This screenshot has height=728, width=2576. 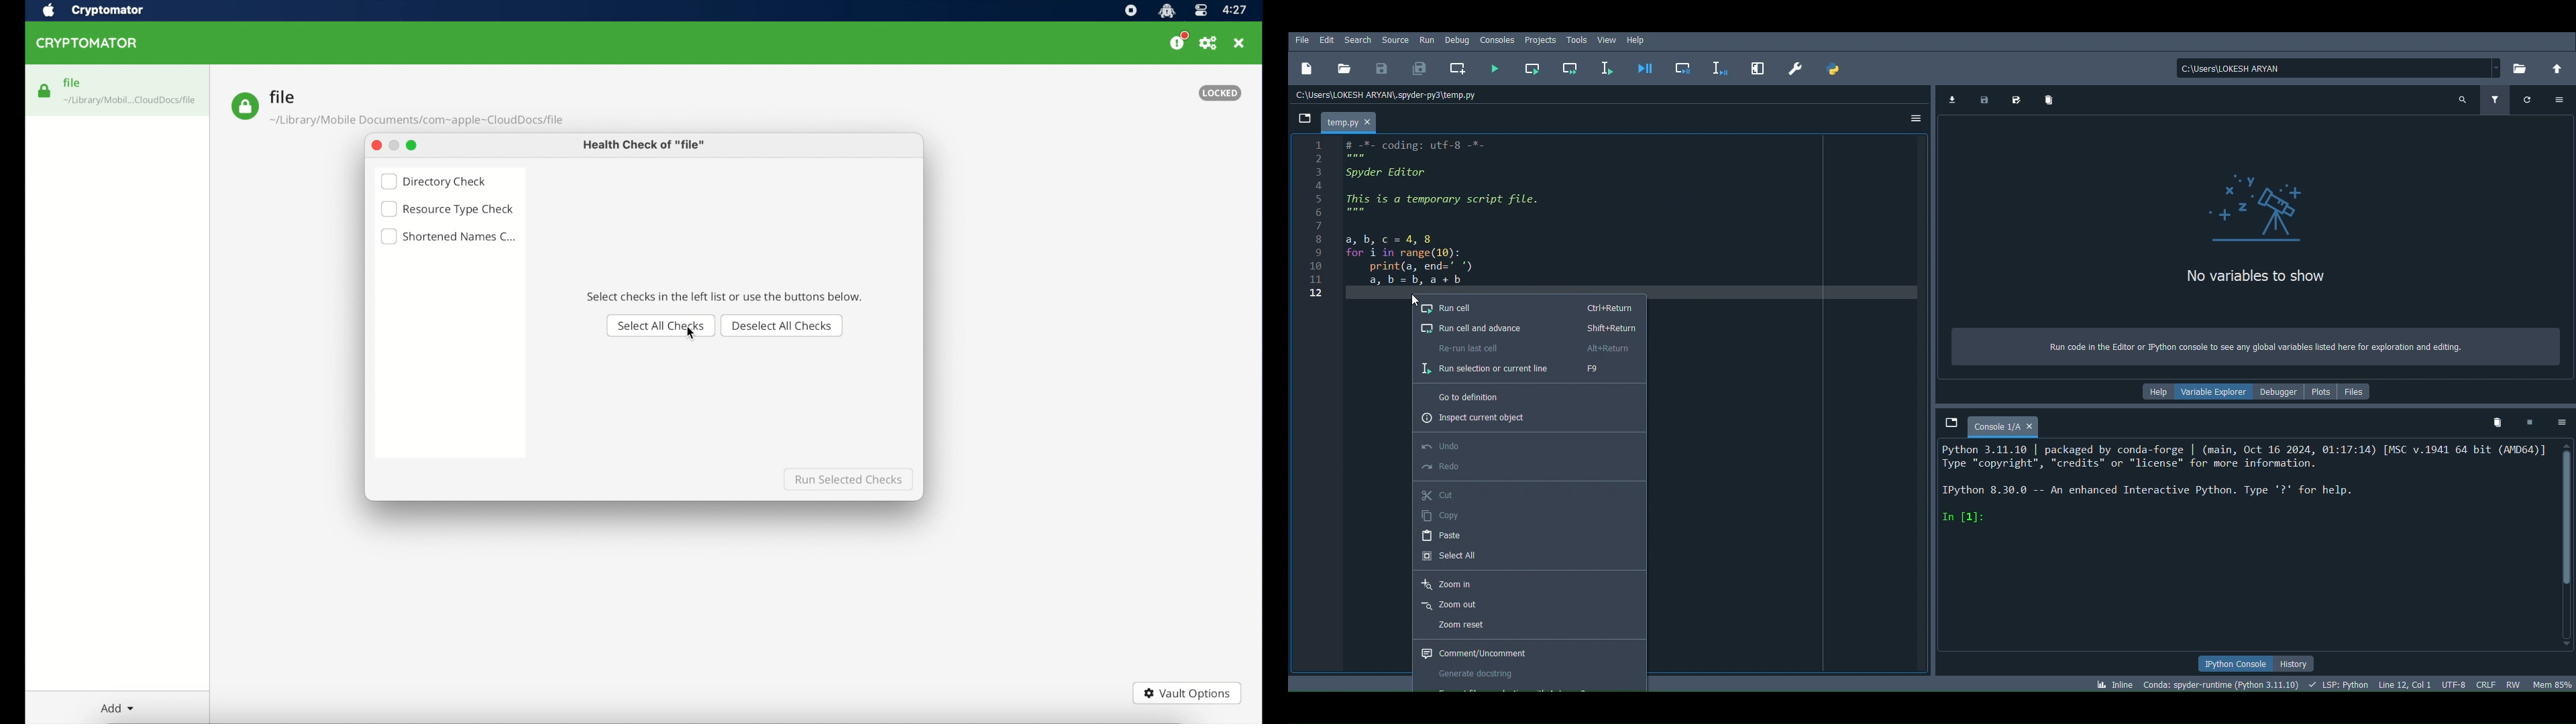 I want to click on Run, so click(x=1426, y=39).